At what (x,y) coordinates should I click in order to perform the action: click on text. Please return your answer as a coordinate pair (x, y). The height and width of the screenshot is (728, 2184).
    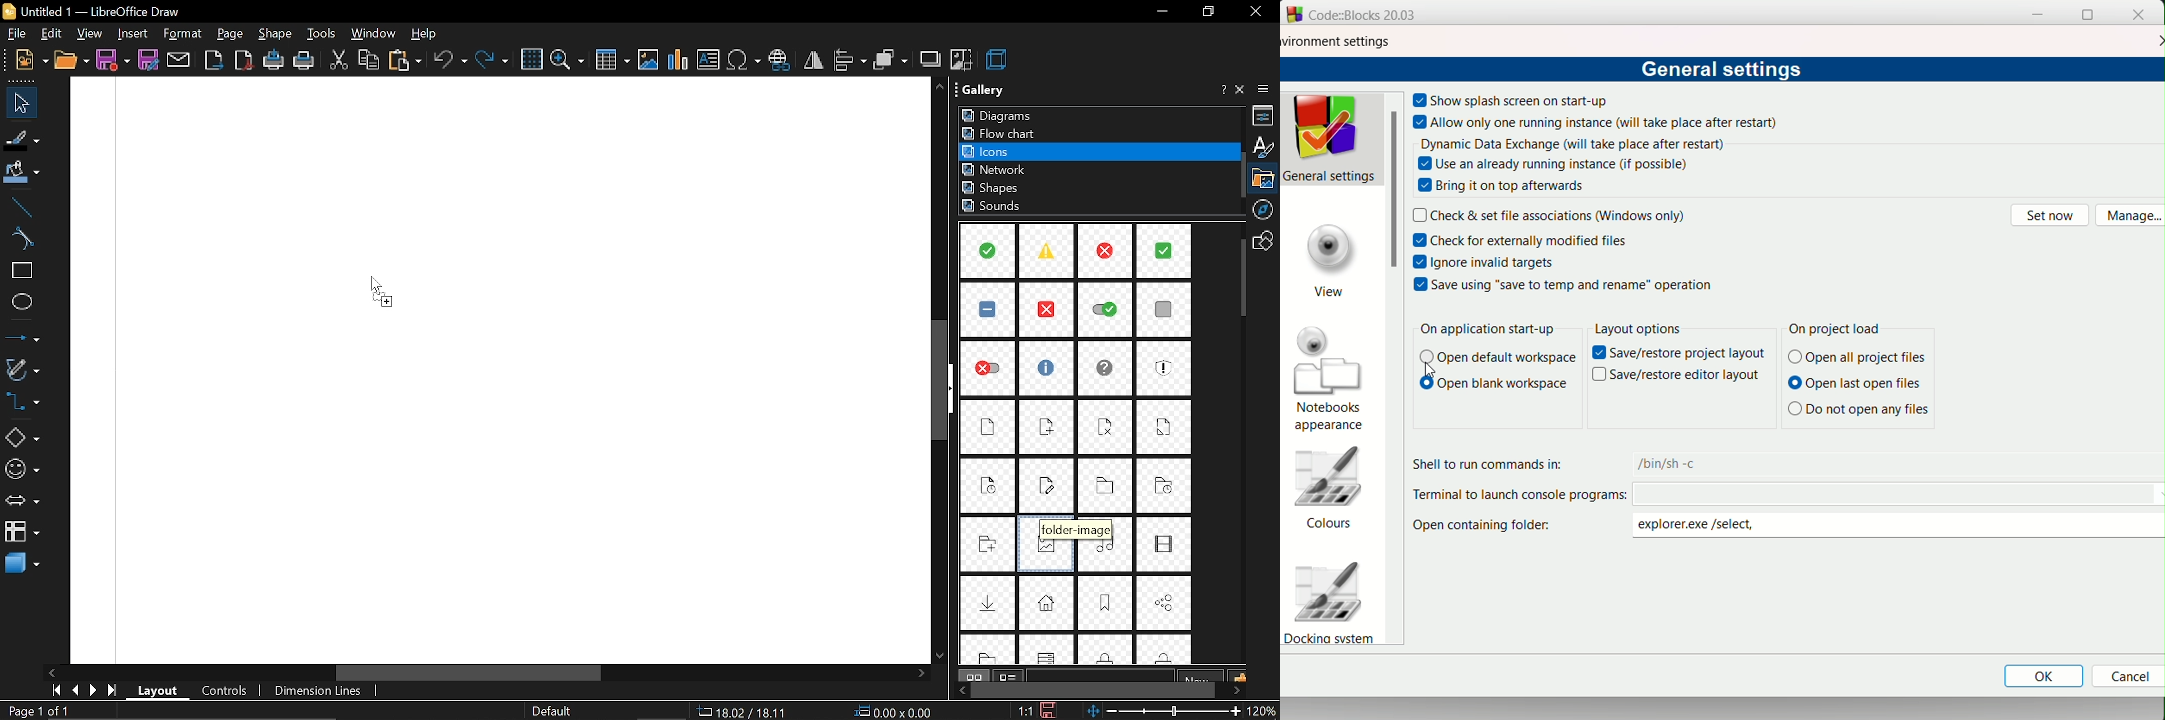
    Looking at the image, I should click on (1485, 461).